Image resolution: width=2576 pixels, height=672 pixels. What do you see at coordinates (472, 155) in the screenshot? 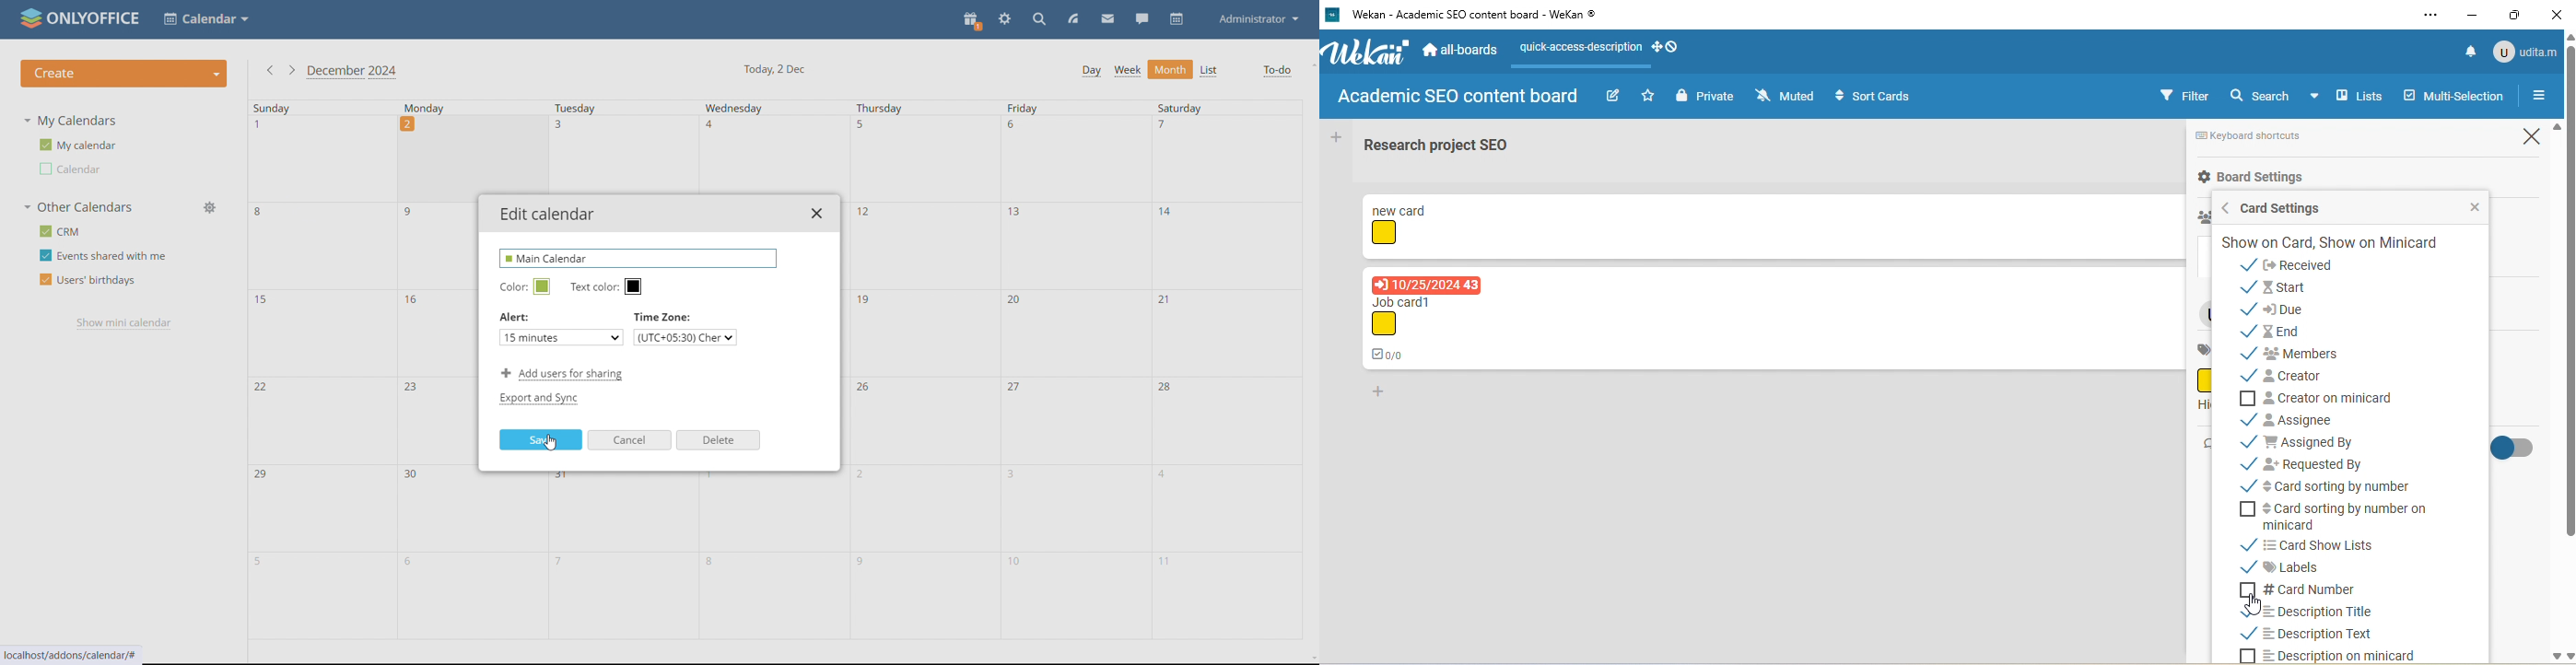
I see `` at bounding box center [472, 155].